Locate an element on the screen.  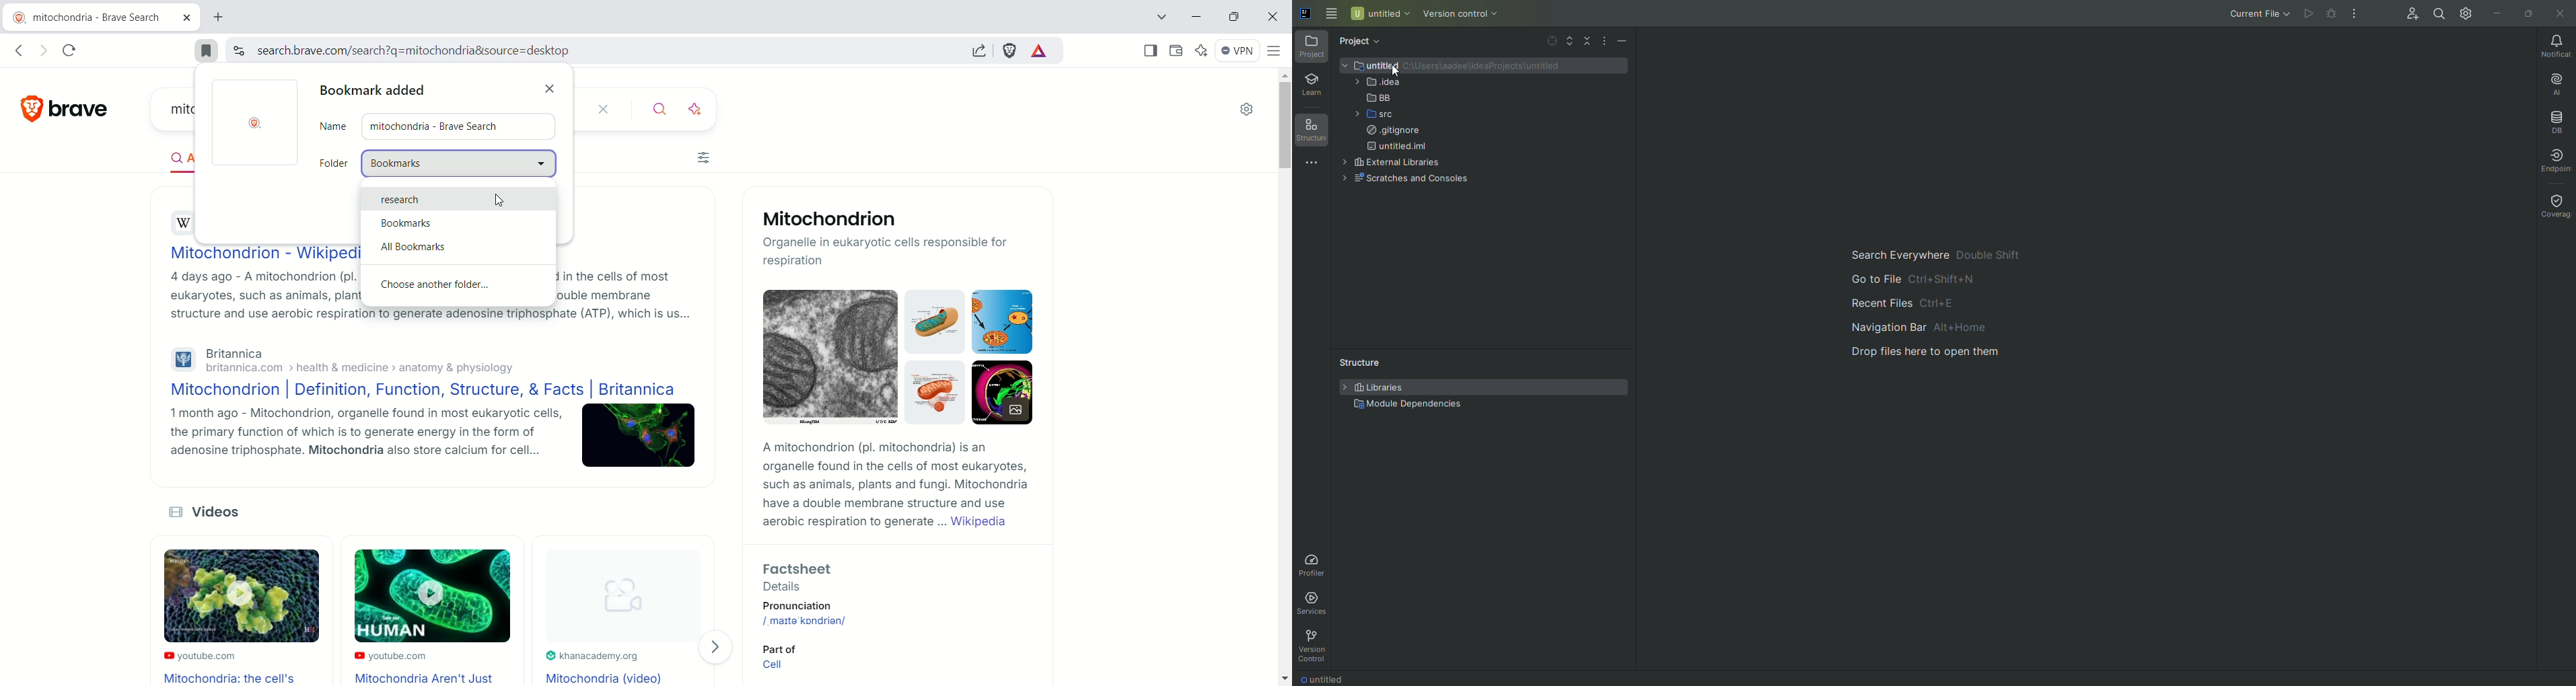
Video Thumbnails is located at coordinates (417, 599).